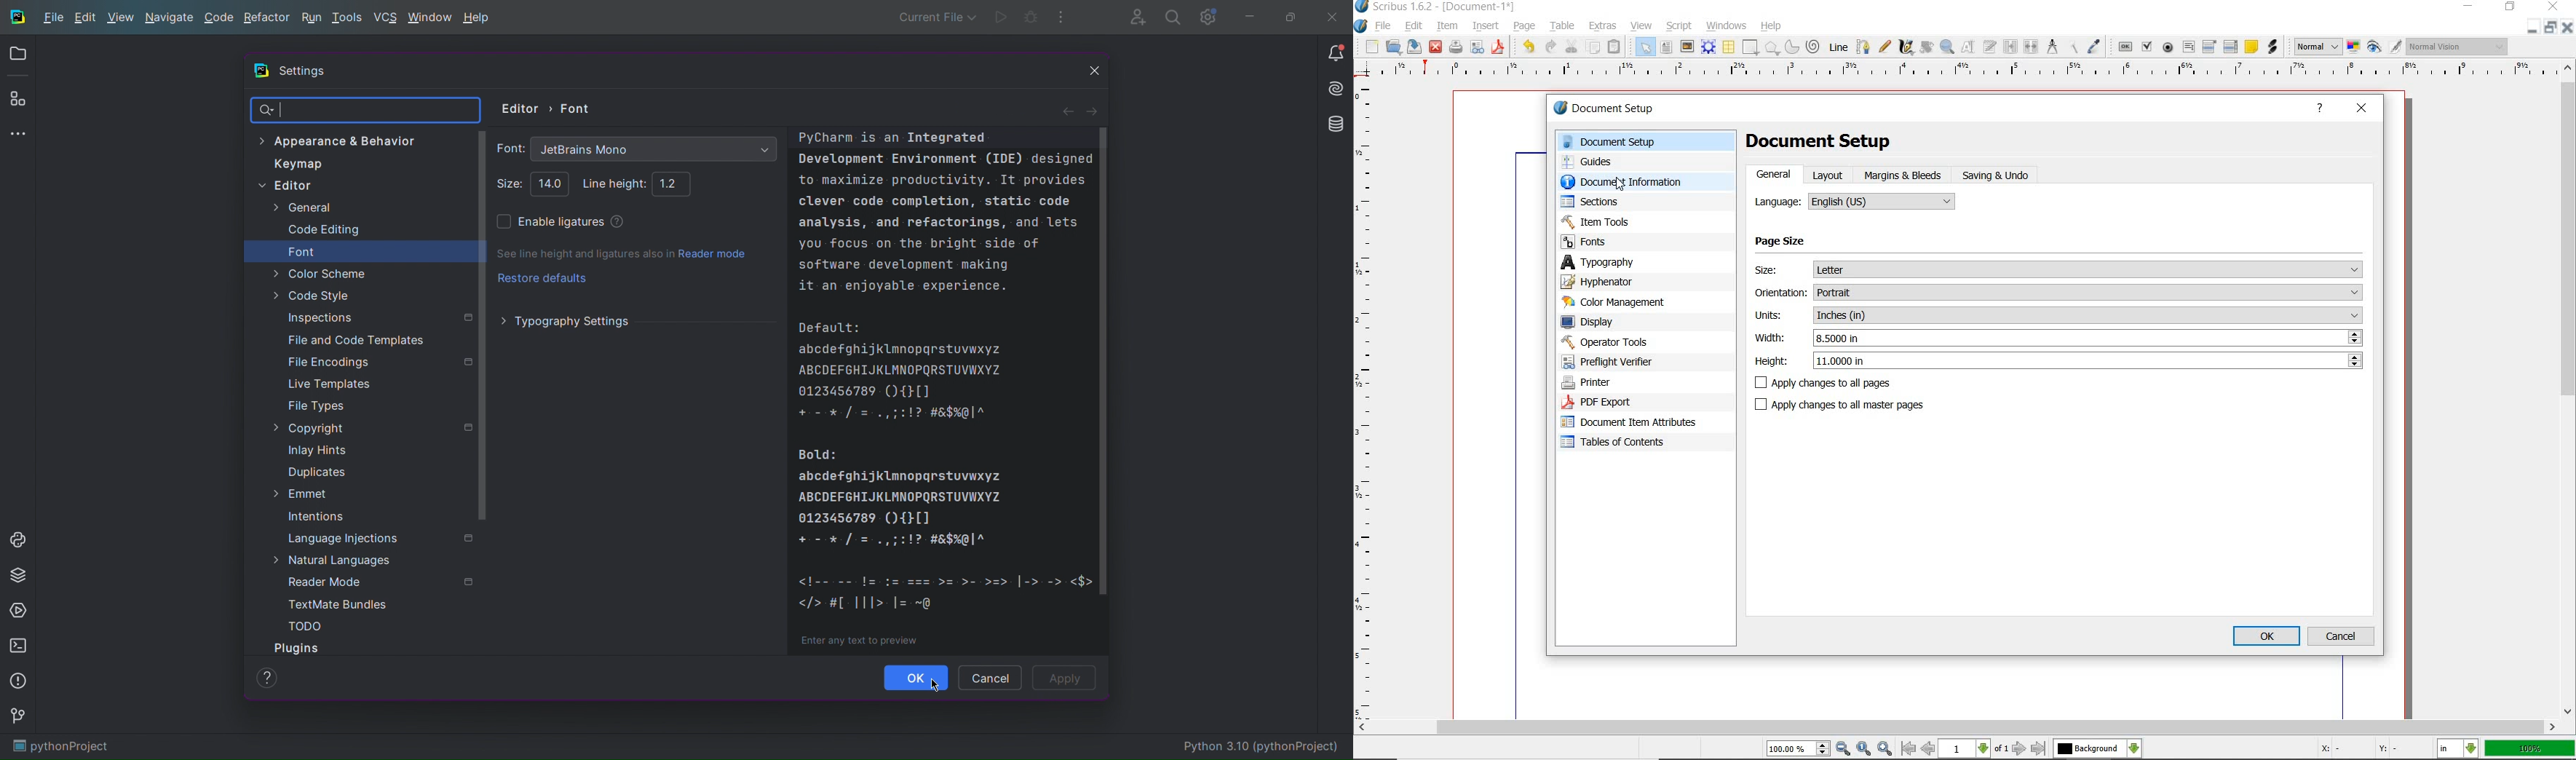 Image resolution: width=2576 pixels, height=784 pixels. What do you see at coordinates (2210, 47) in the screenshot?
I see `pdf combo box` at bounding box center [2210, 47].